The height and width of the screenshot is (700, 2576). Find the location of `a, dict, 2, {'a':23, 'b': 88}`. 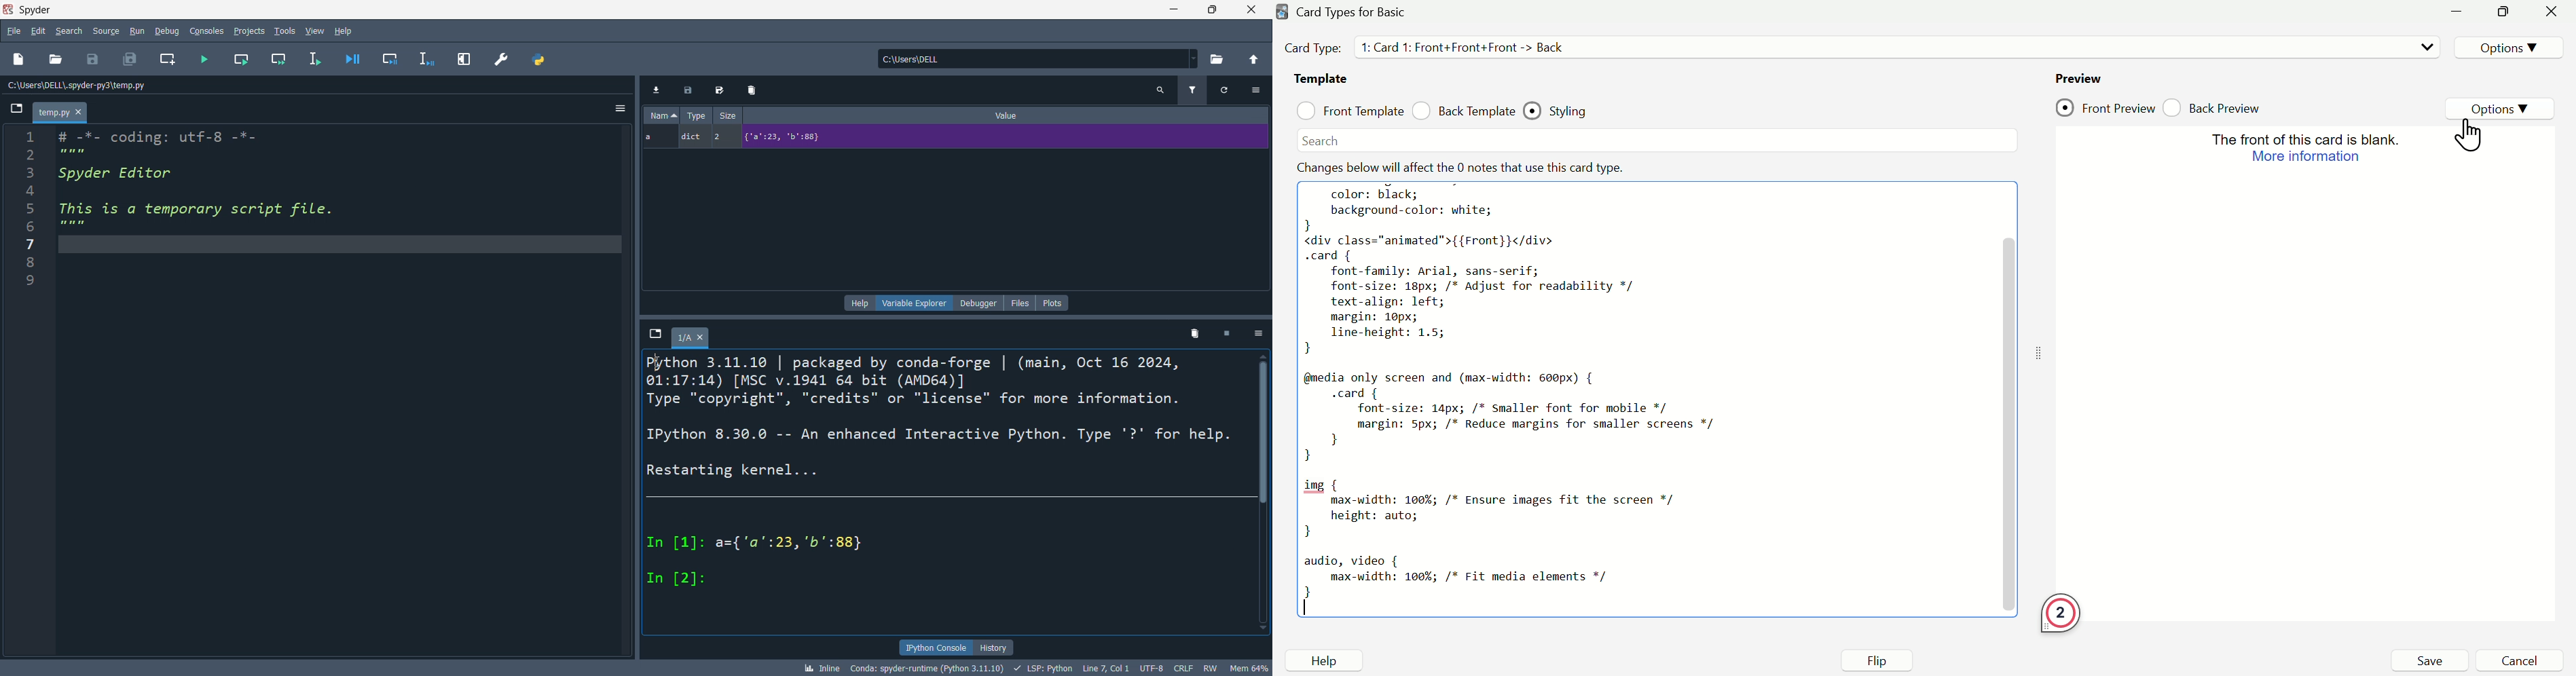

a, dict, 2, {'a':23, 'b': 88} is located at coordinates (952, 138).